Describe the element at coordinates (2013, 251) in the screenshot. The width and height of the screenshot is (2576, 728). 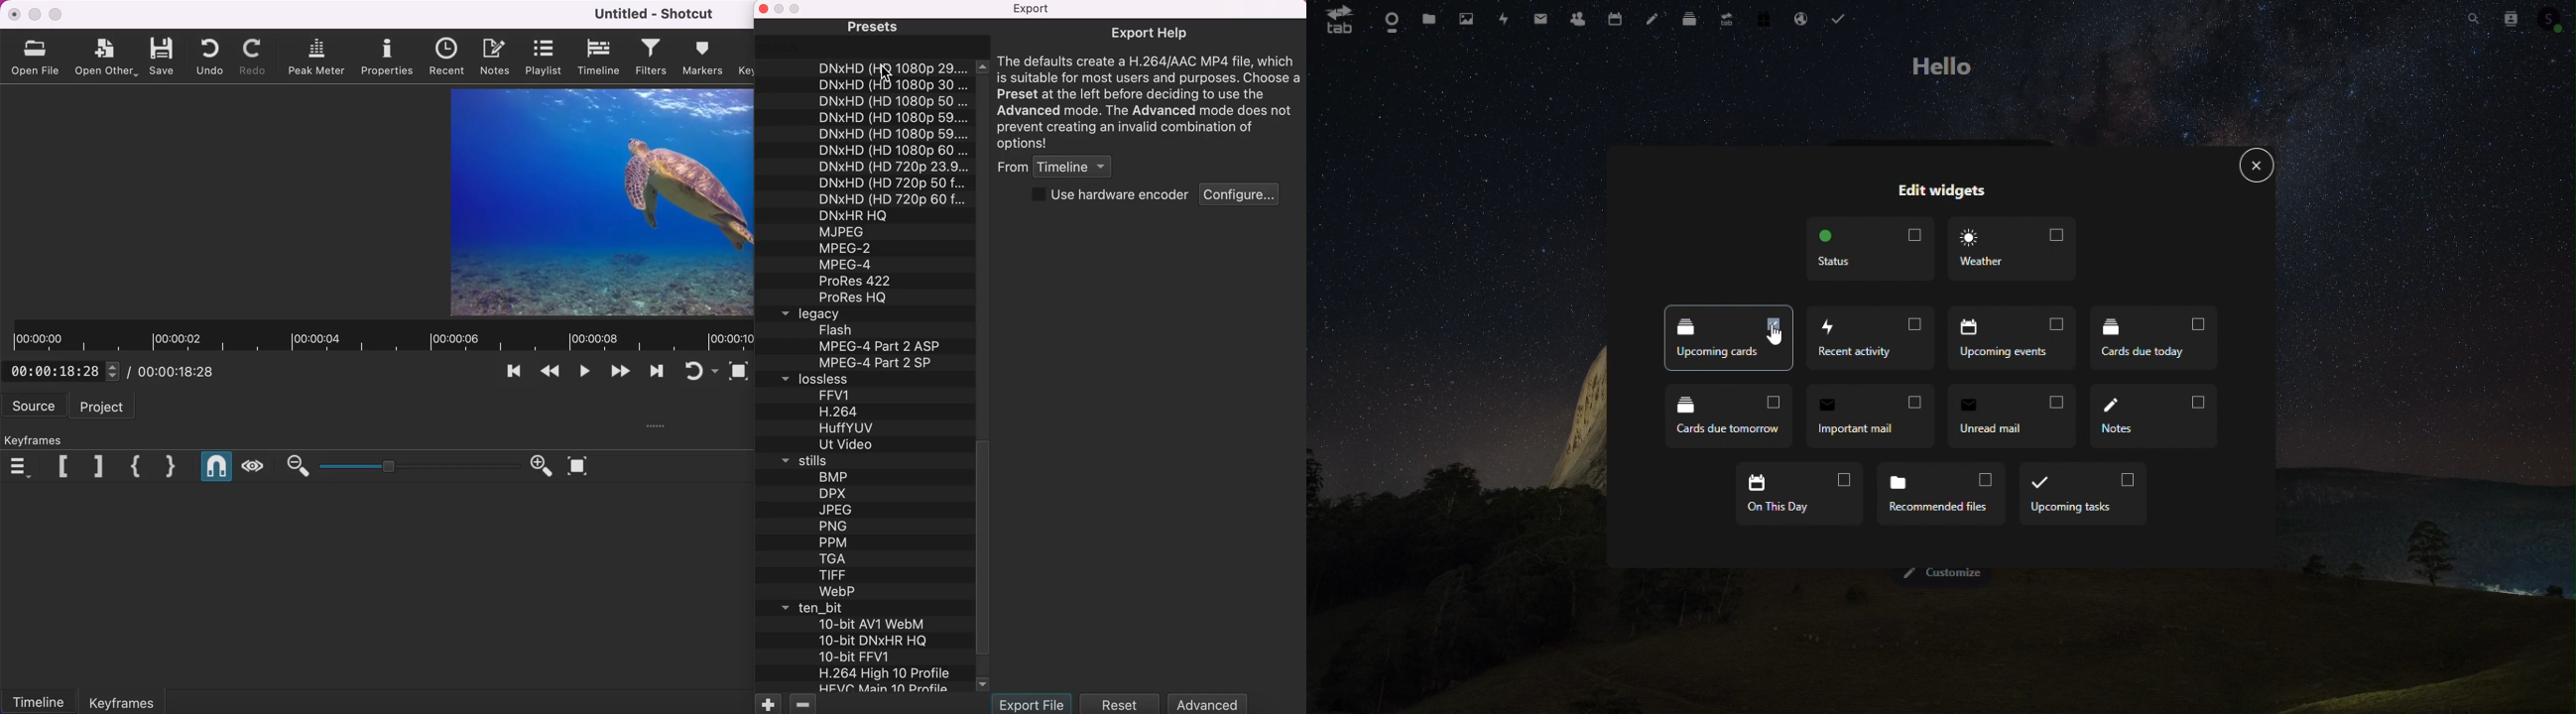
I see `Weather` at that location.